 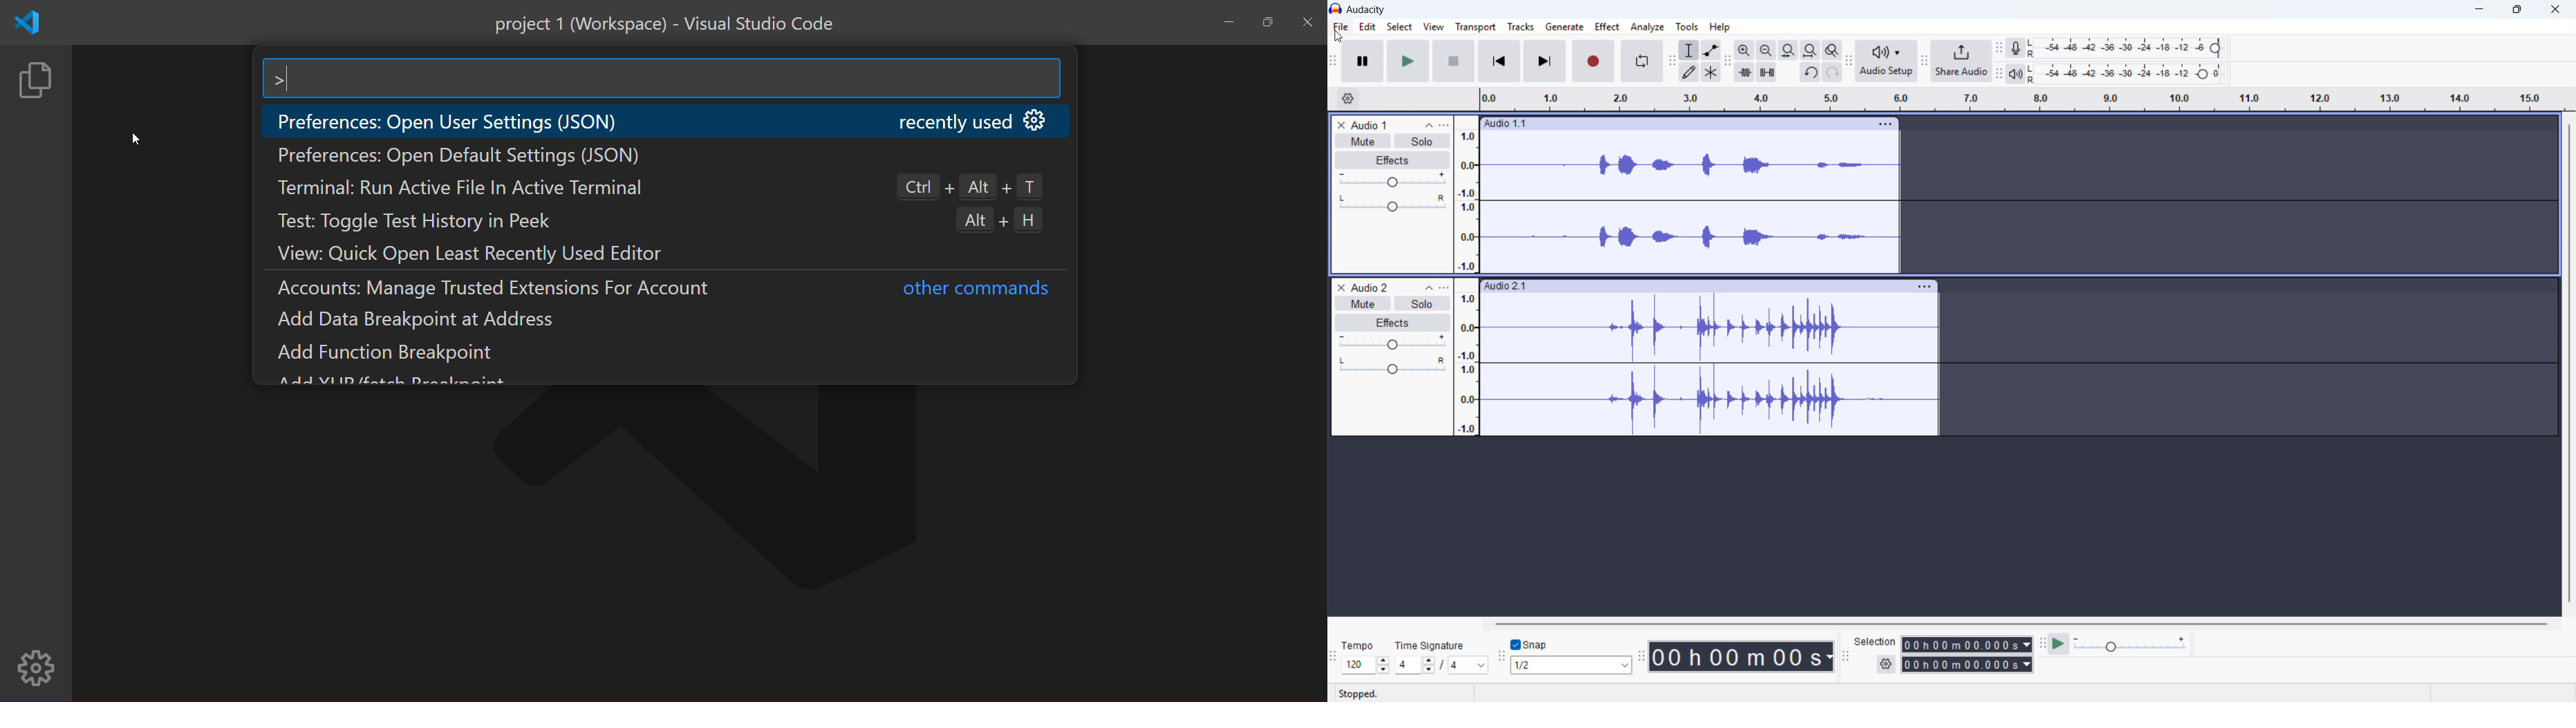 What do you see at coordinates (1686, 27) in the screenshot?
I see `Tools` at bounding box center [1686, 27].